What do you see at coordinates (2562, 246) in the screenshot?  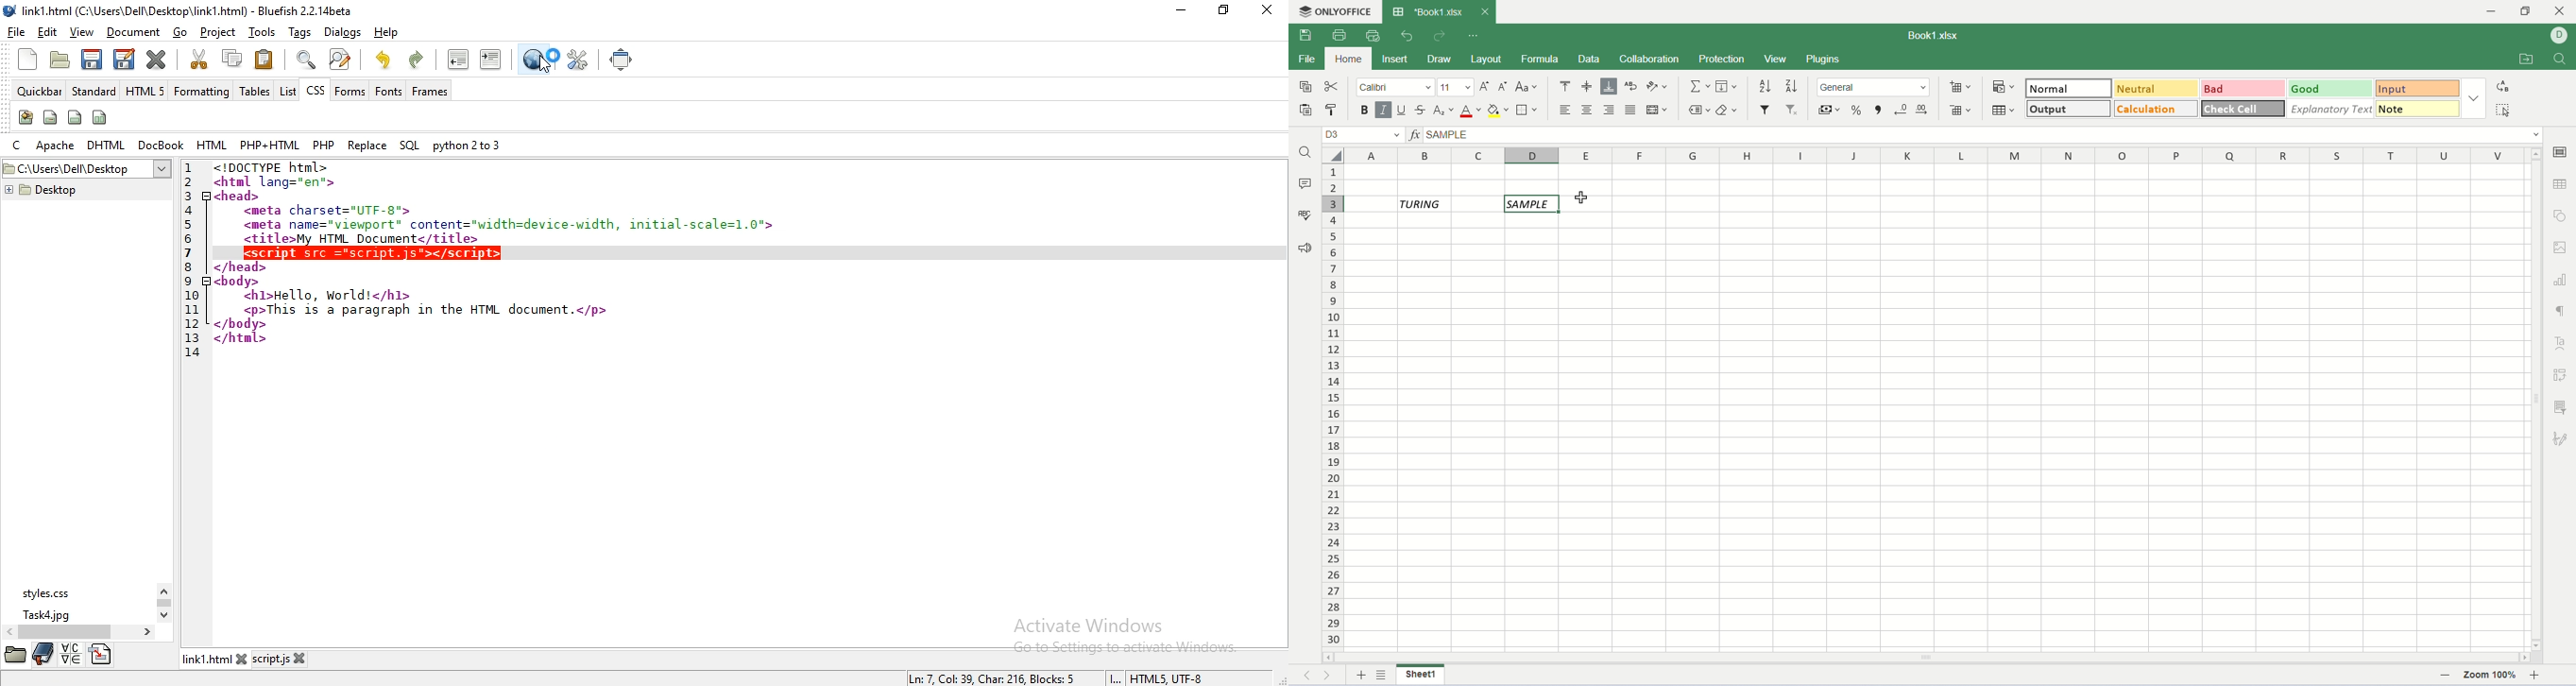 I see `image settings` at bounding box center [2562, 246].